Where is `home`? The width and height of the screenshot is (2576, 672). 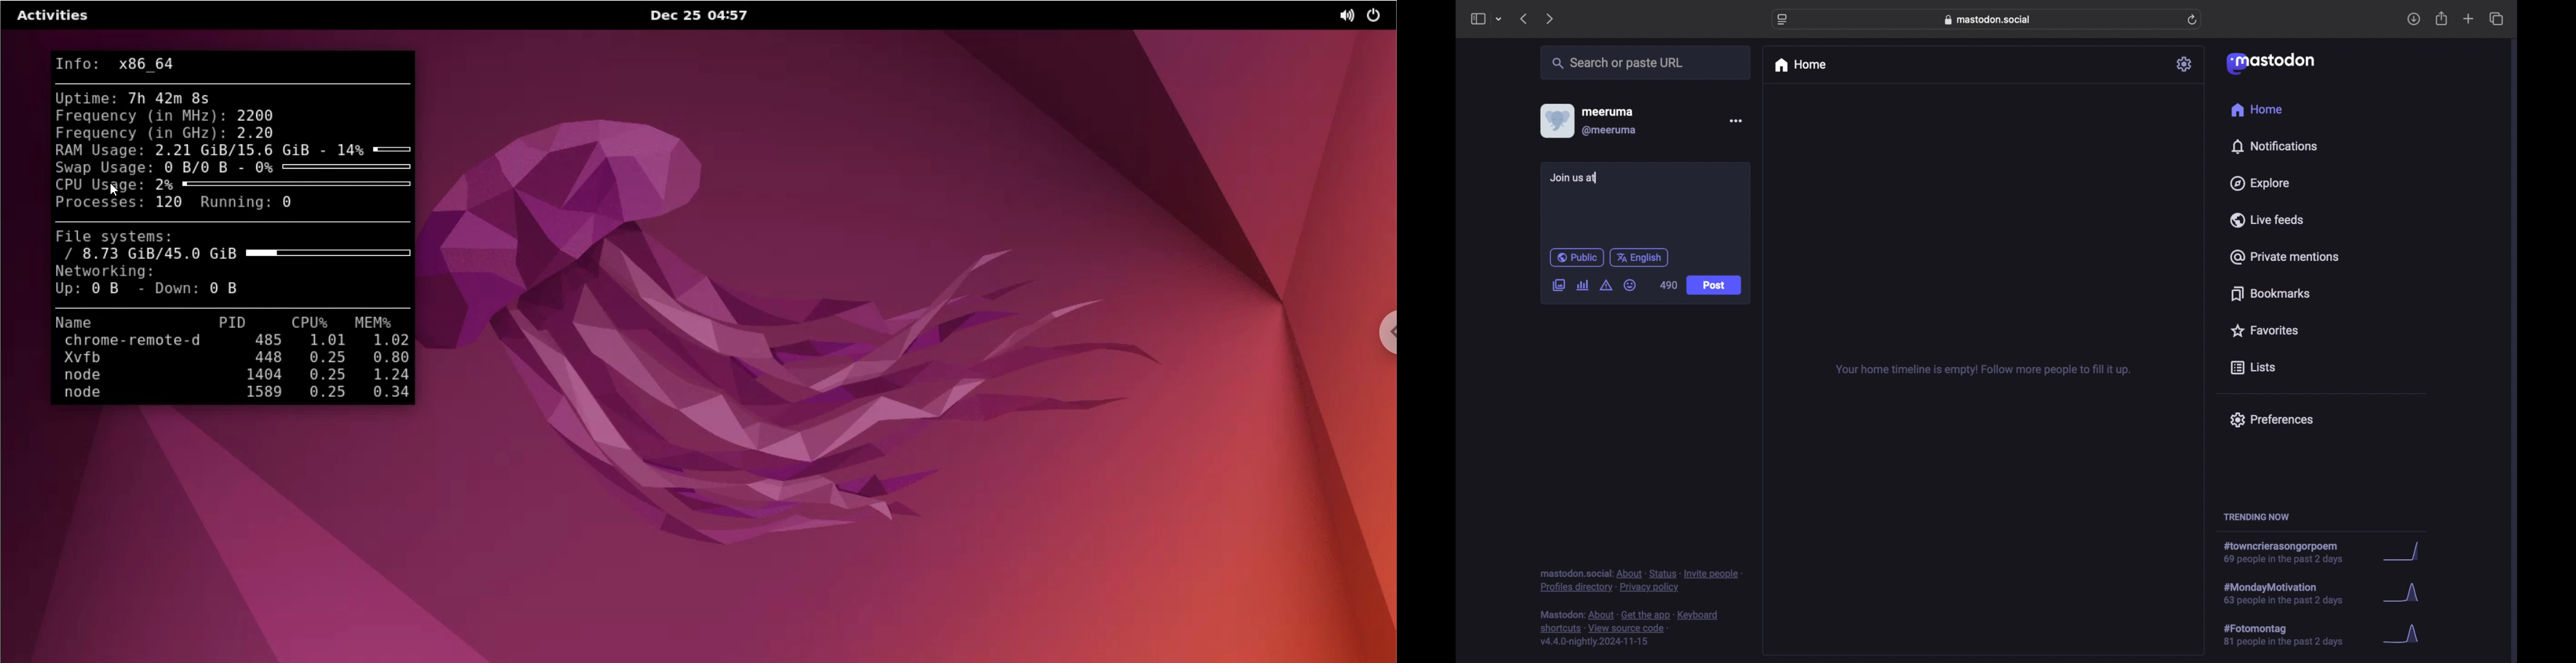
home is located at coordinates (1800, 65).